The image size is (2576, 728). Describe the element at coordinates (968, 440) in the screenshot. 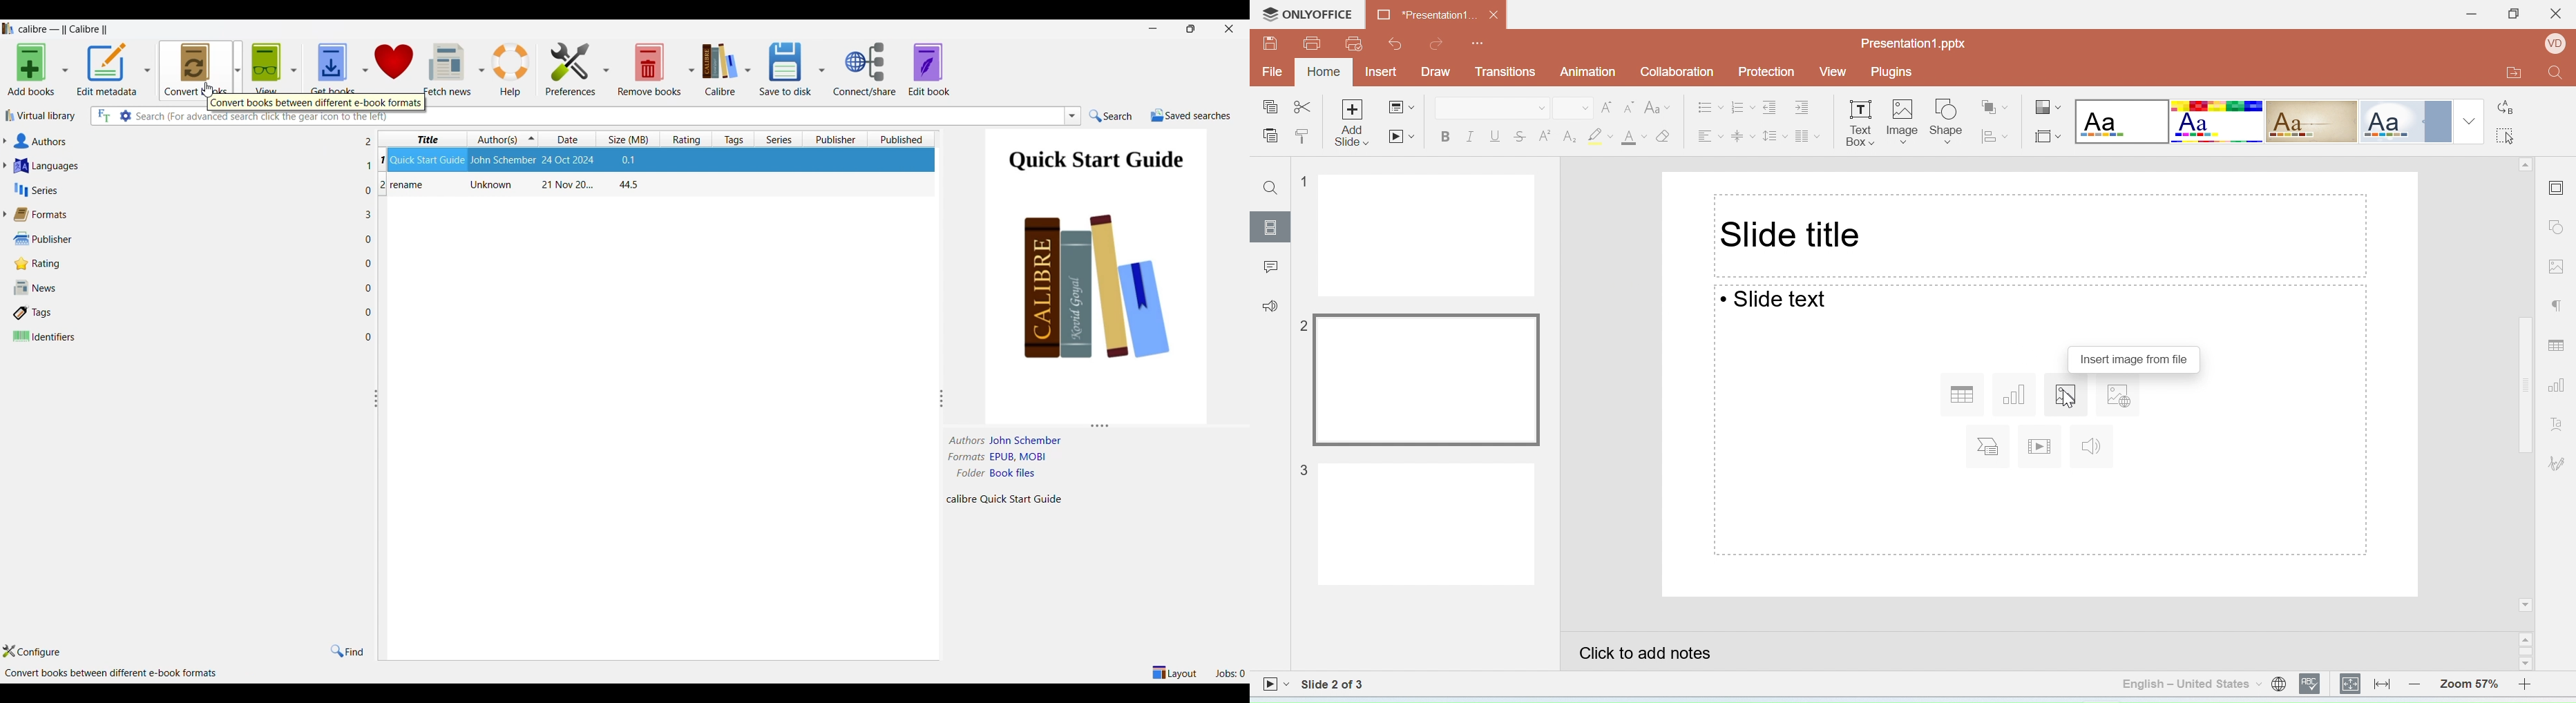

I see `authors` at that location.